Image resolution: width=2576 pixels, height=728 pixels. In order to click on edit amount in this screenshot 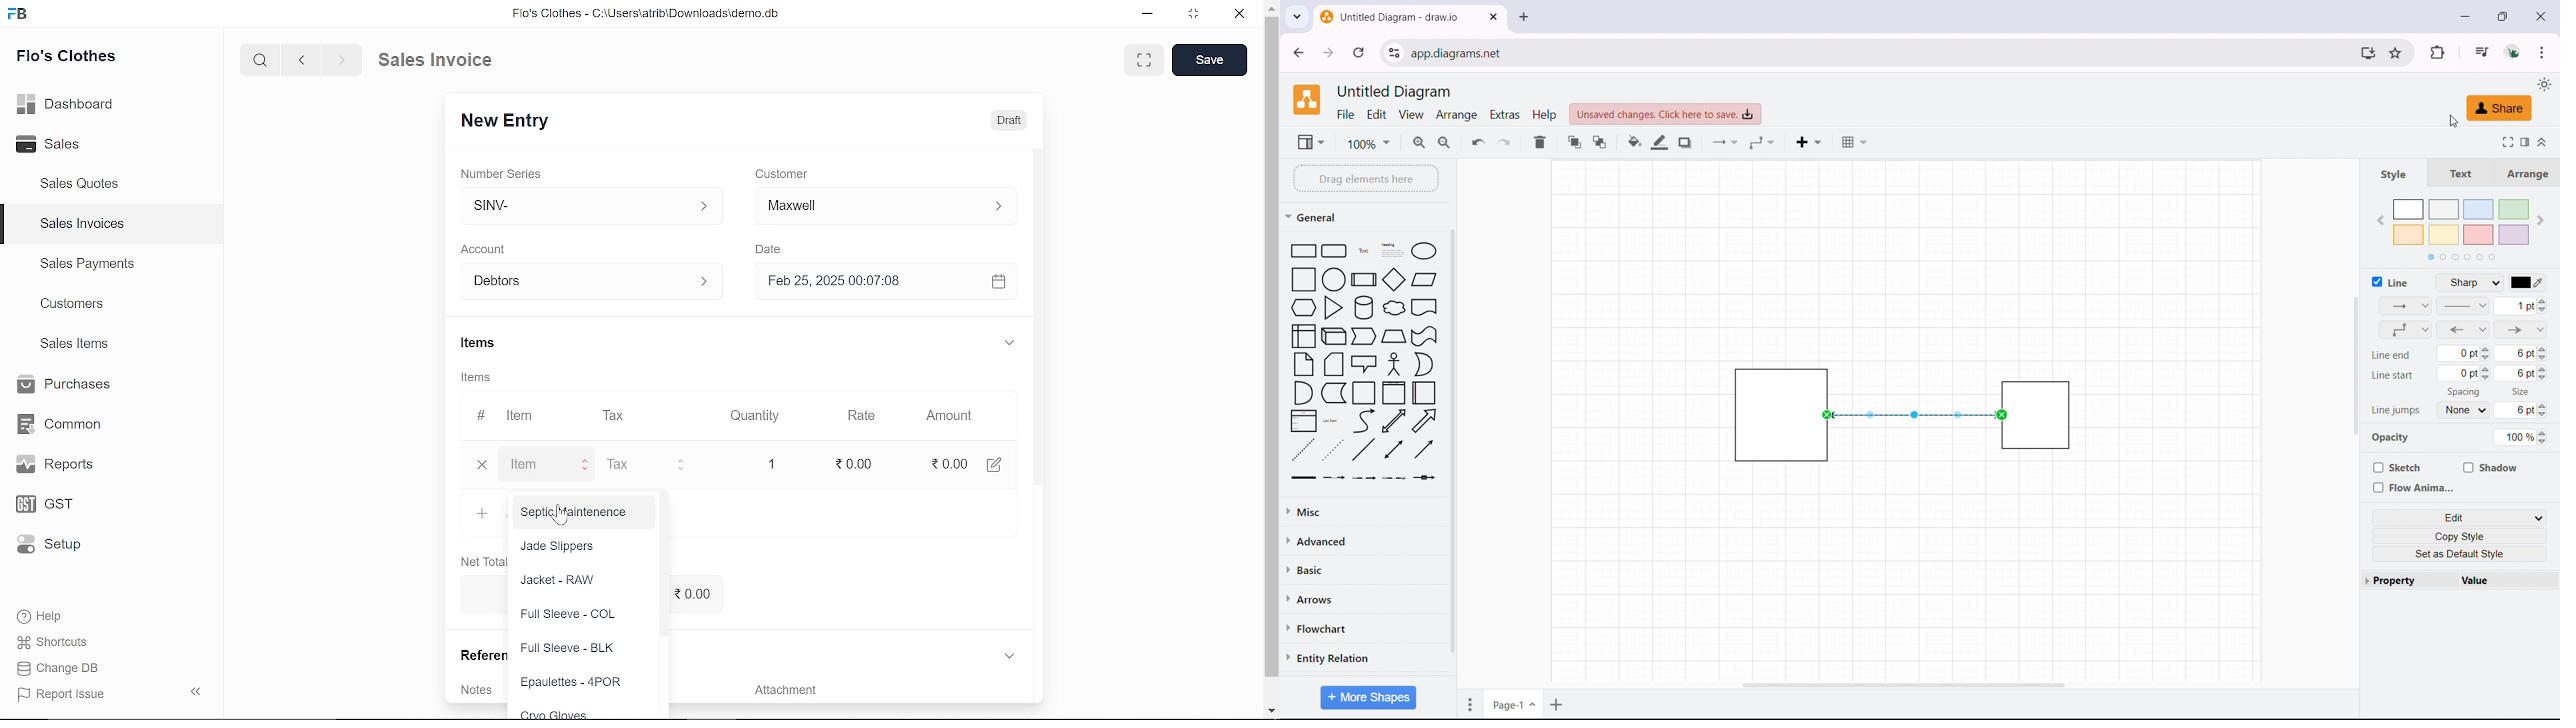, I will do `click(1003, 463)`.